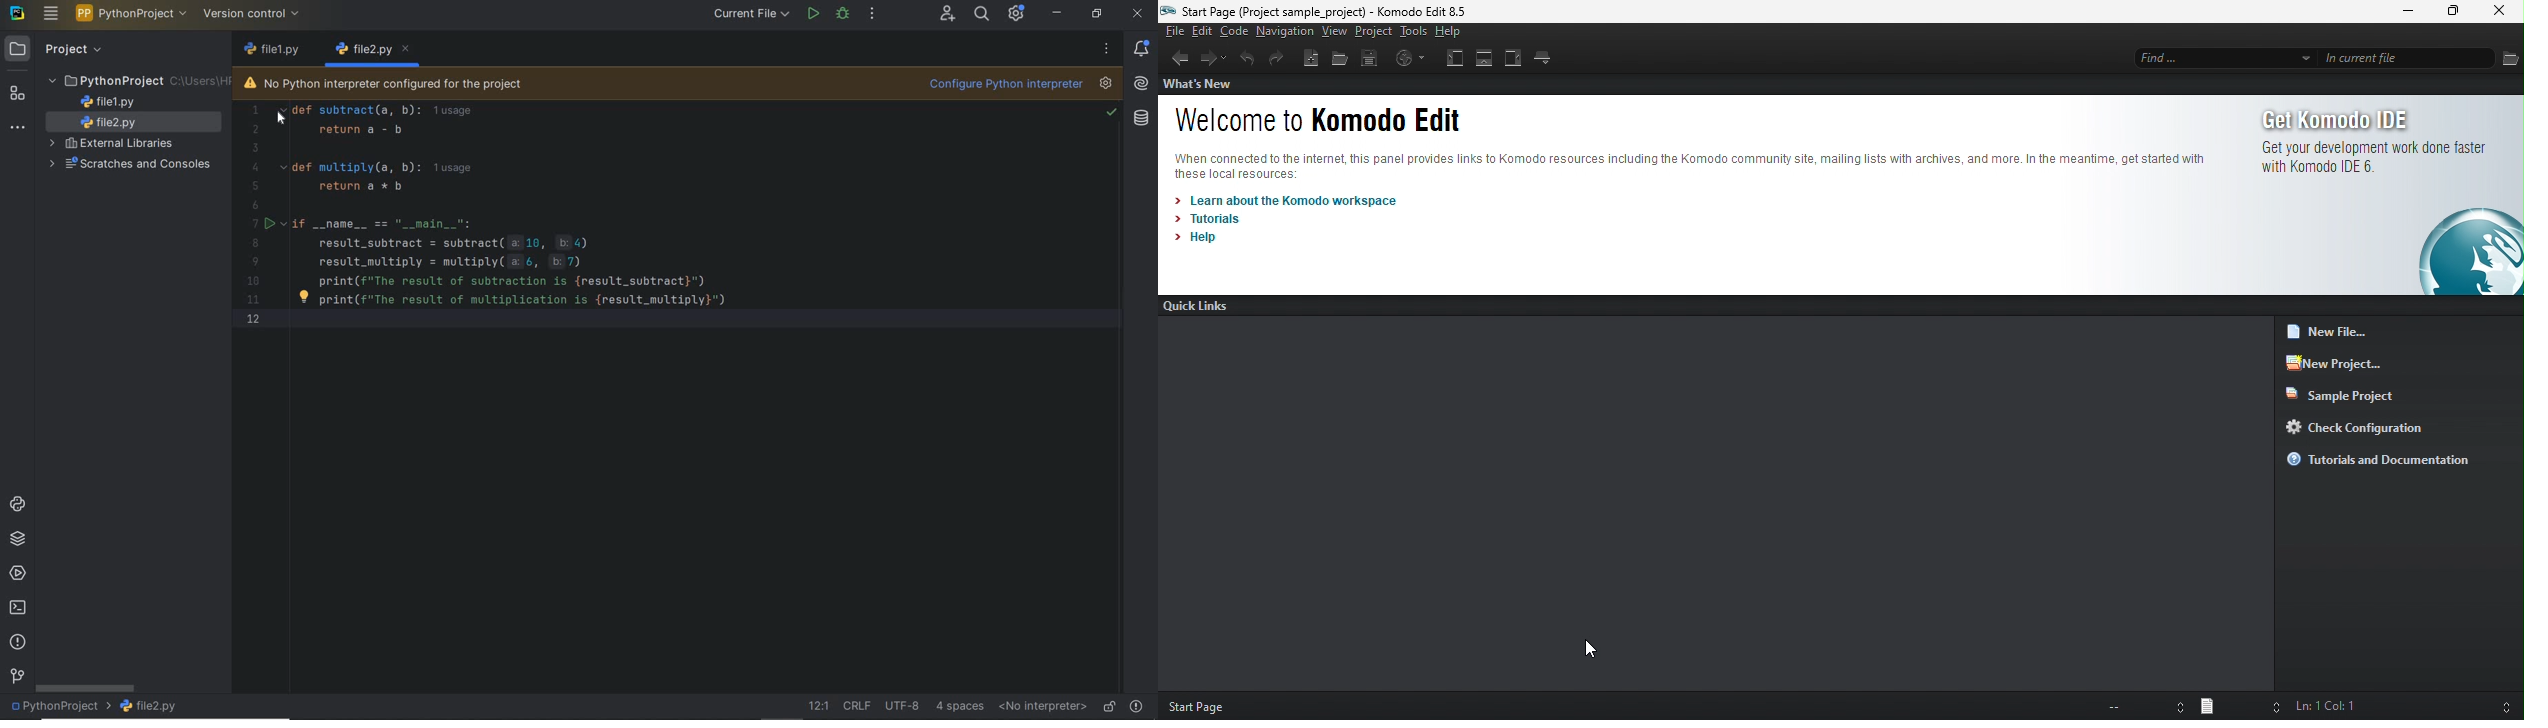 The height and width of the screenshot is (728, 2548). I want to click on no python interpreter configured for the project, so click(384, 84).